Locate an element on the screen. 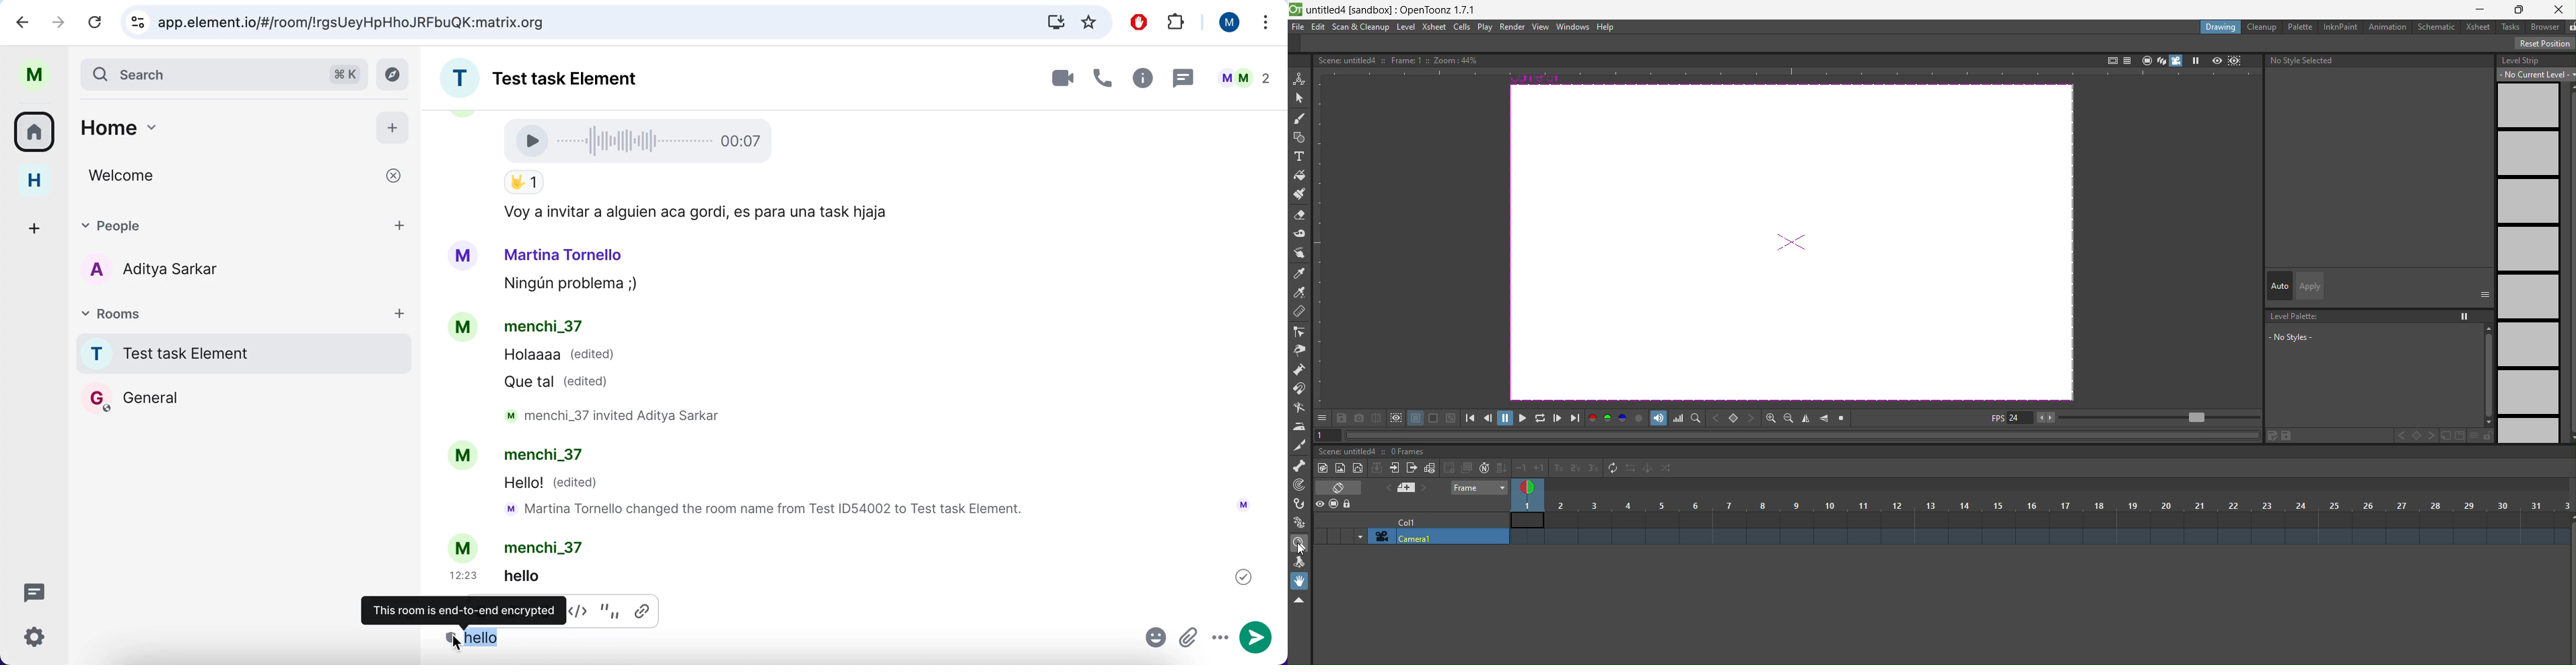 The width and height of the screenshot is (2576, 672). room name is located at coordinates (558, 75).